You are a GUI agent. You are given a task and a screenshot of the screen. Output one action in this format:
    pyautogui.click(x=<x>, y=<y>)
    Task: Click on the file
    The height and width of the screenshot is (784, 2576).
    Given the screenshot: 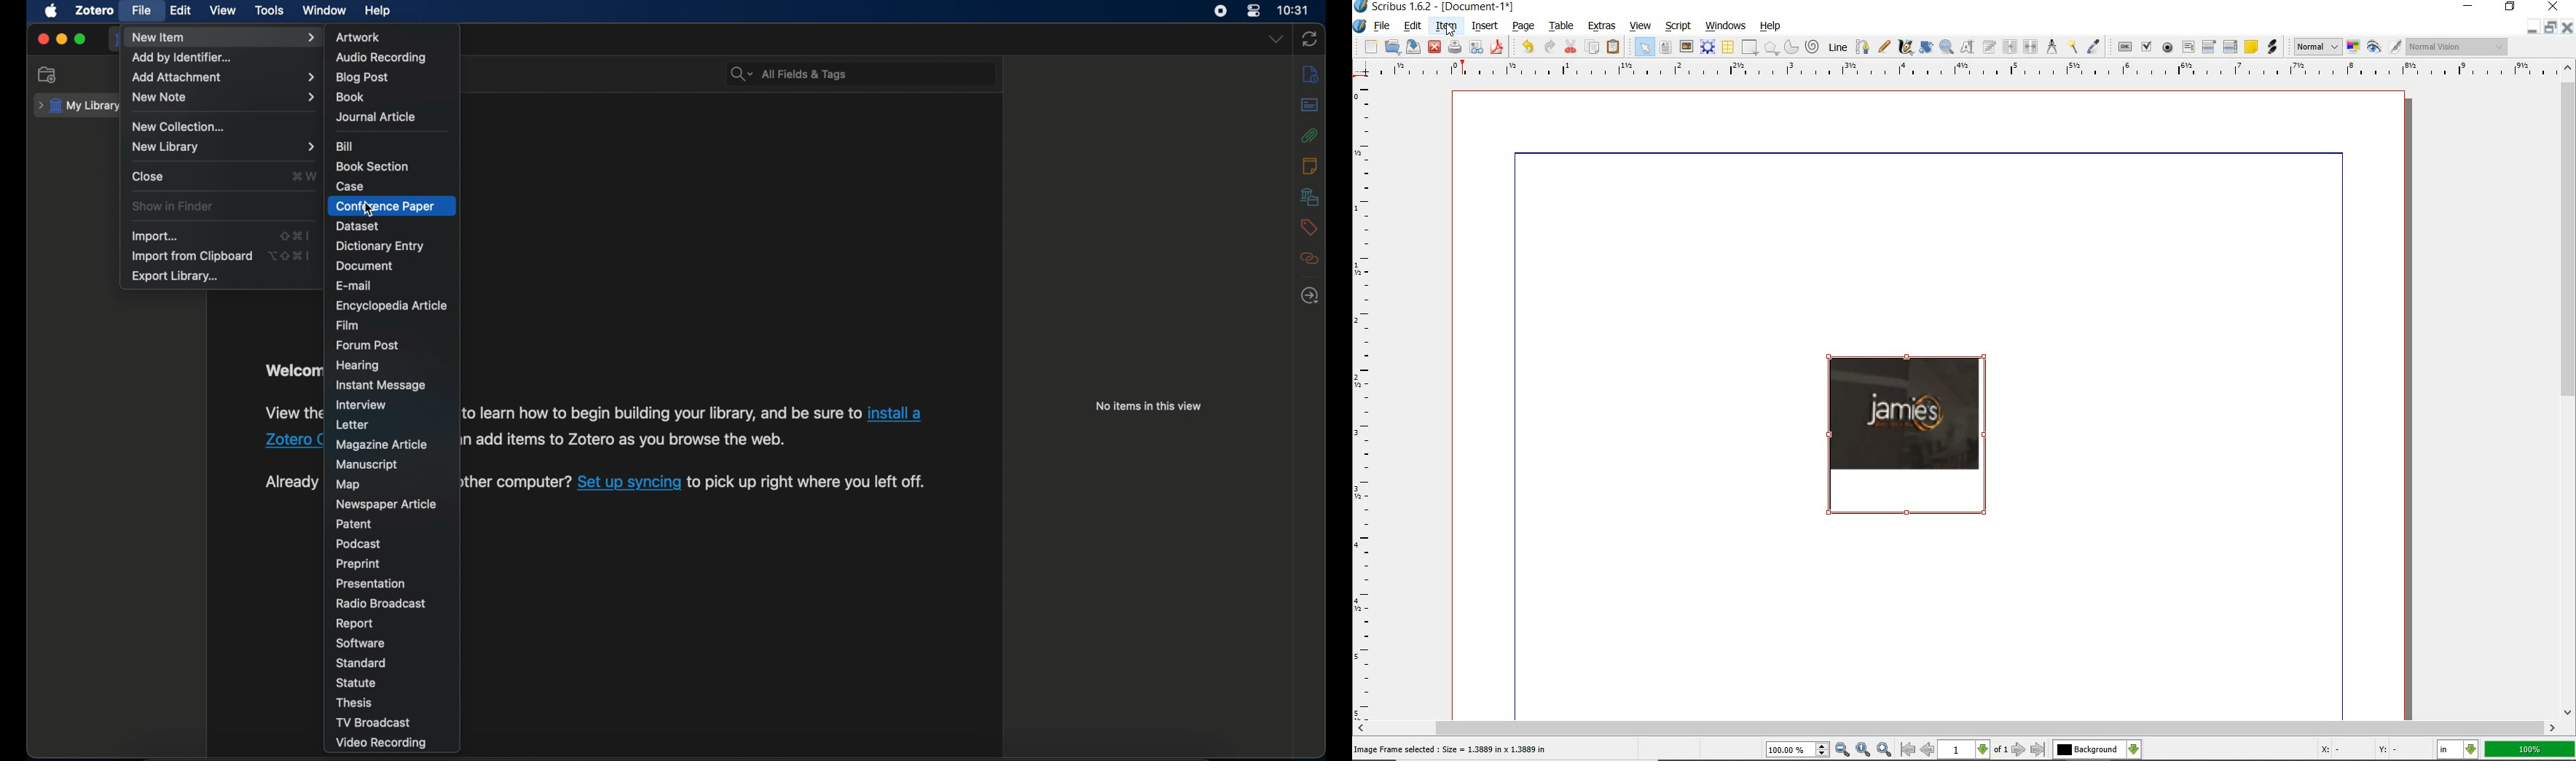 What is the action you would take?
    pyautogui.click(x=1386, y=25)
    